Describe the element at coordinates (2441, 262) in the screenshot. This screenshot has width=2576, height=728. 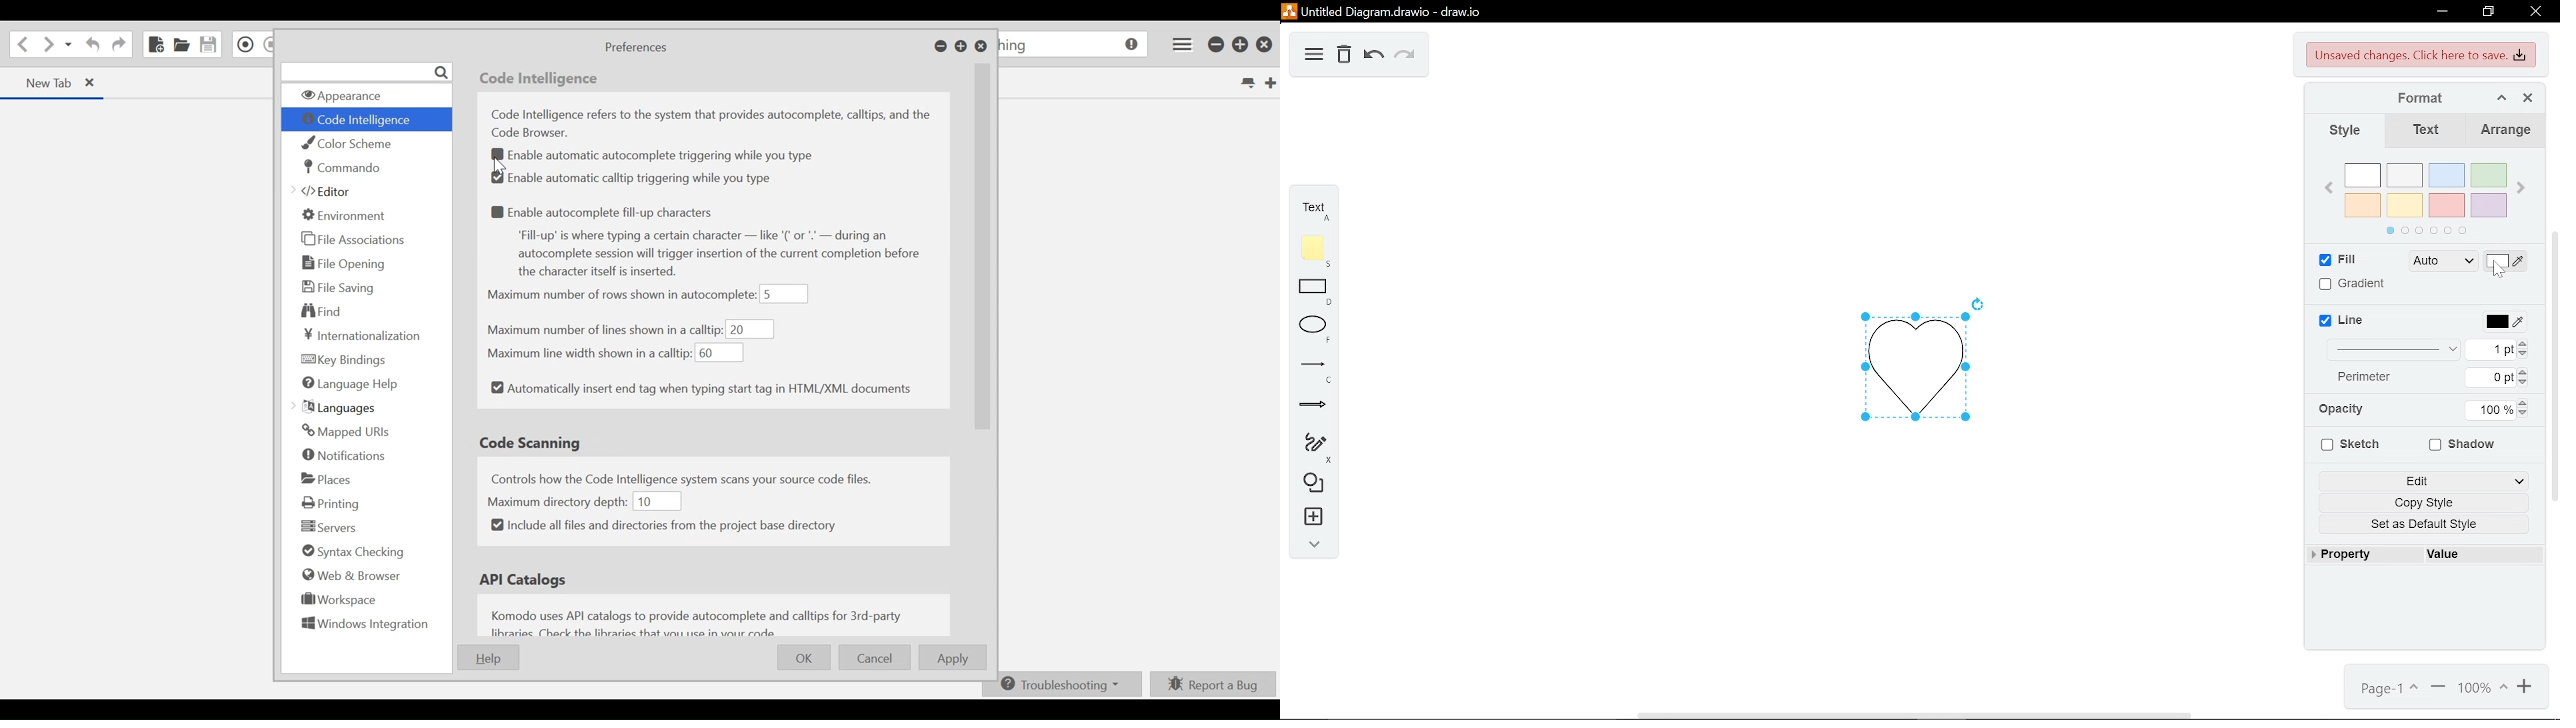
I see `fill style` at that location.